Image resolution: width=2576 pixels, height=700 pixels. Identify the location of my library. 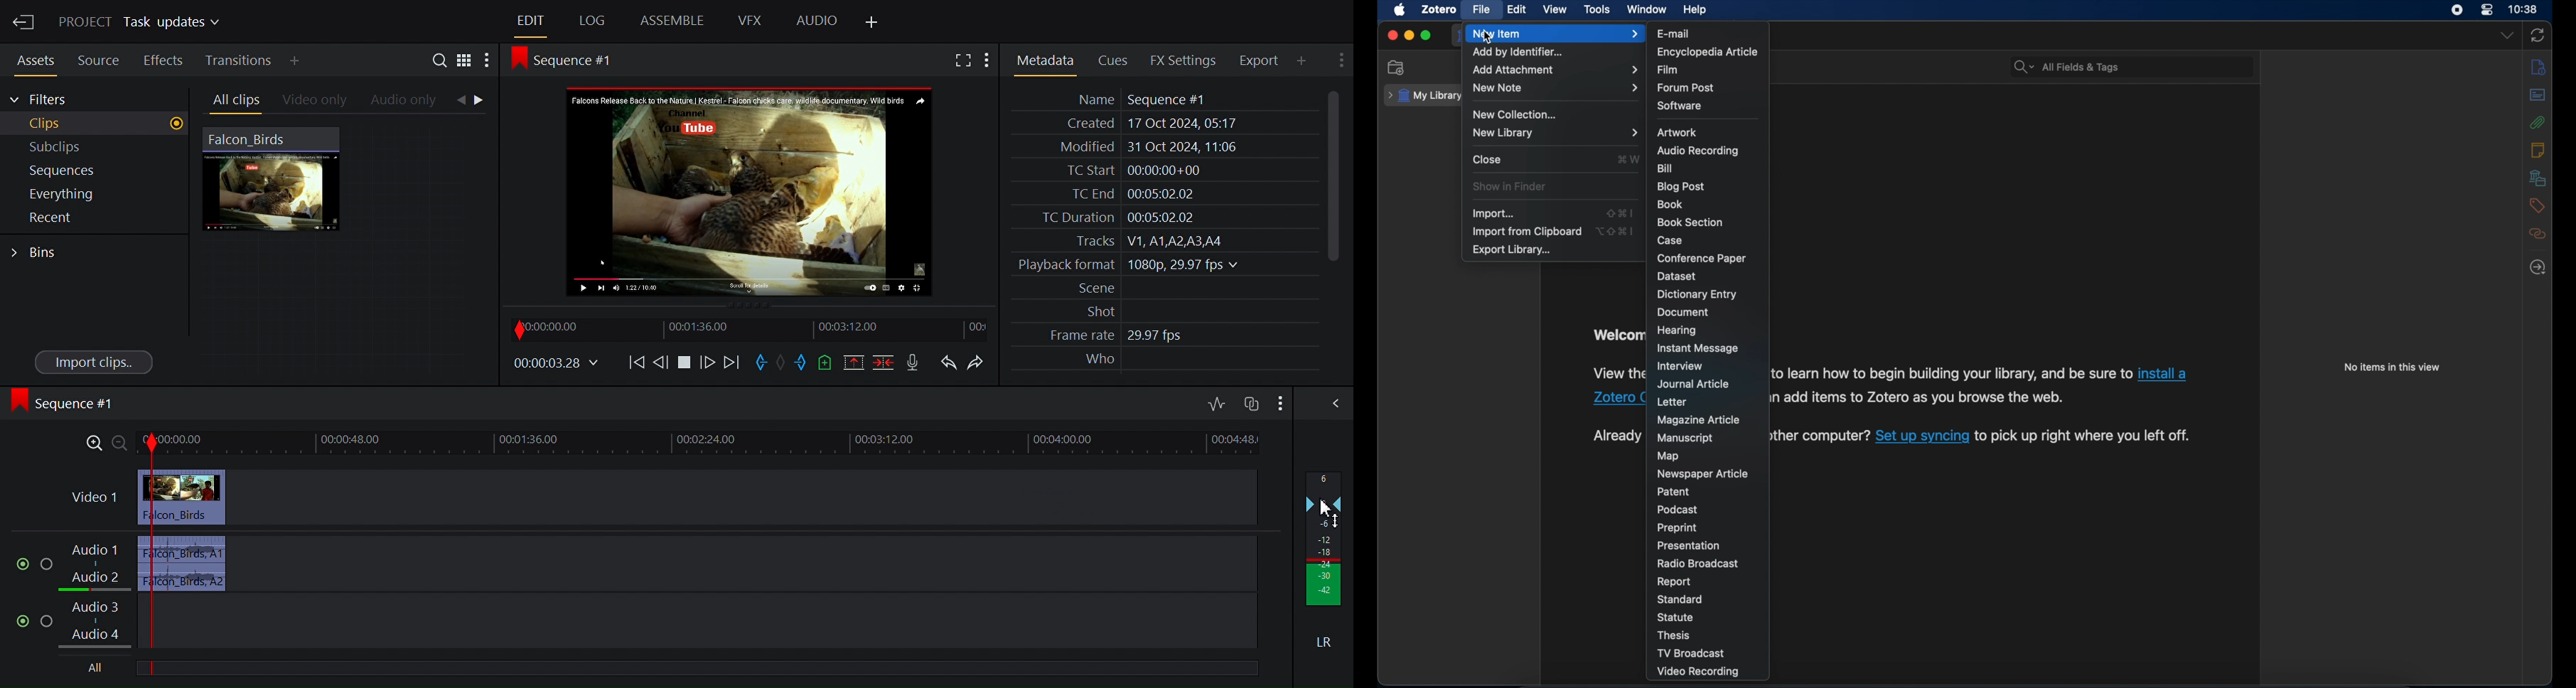
(1423, 96).